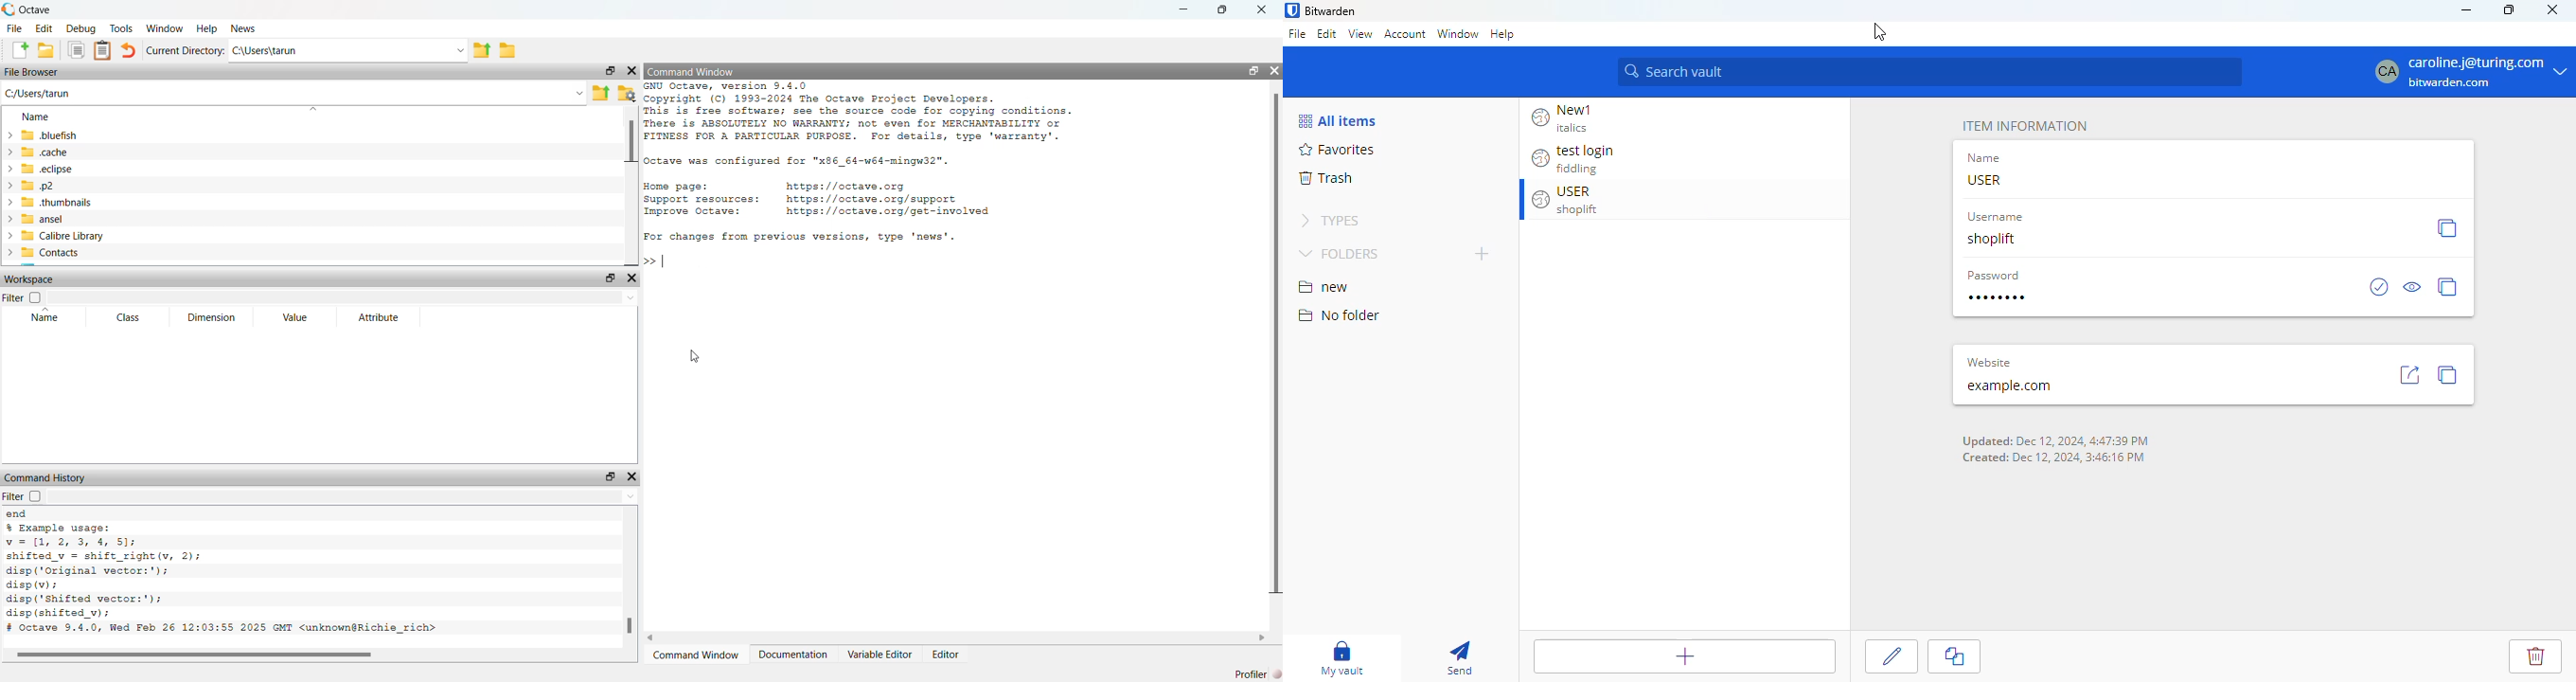  What do you see at coordinates (694, 358) in the screenshot?
I see `cursor` at bounding box center [694, 358].